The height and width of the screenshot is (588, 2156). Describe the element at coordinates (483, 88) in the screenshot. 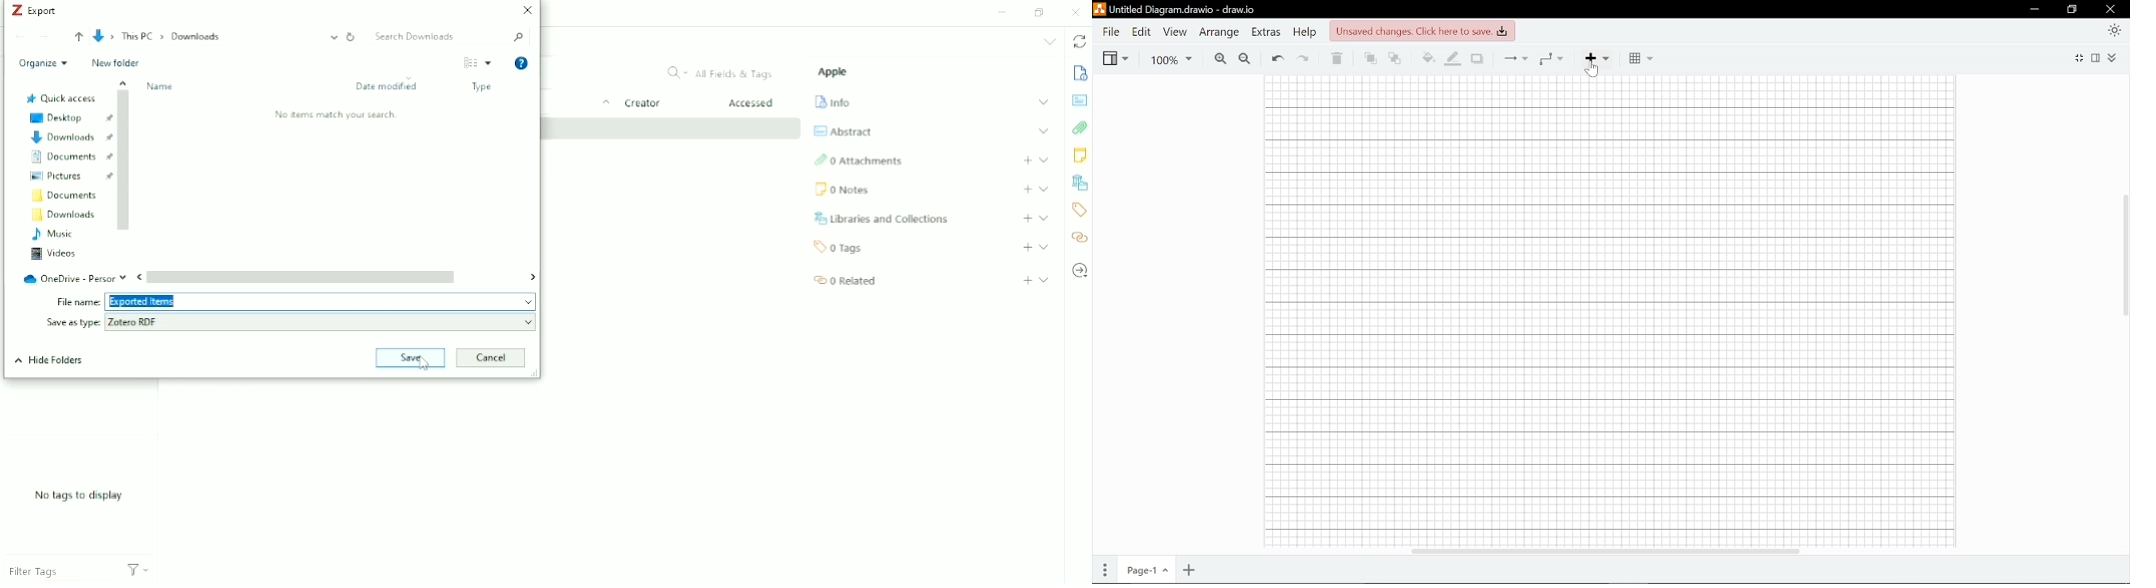

I see `Type` at that location.